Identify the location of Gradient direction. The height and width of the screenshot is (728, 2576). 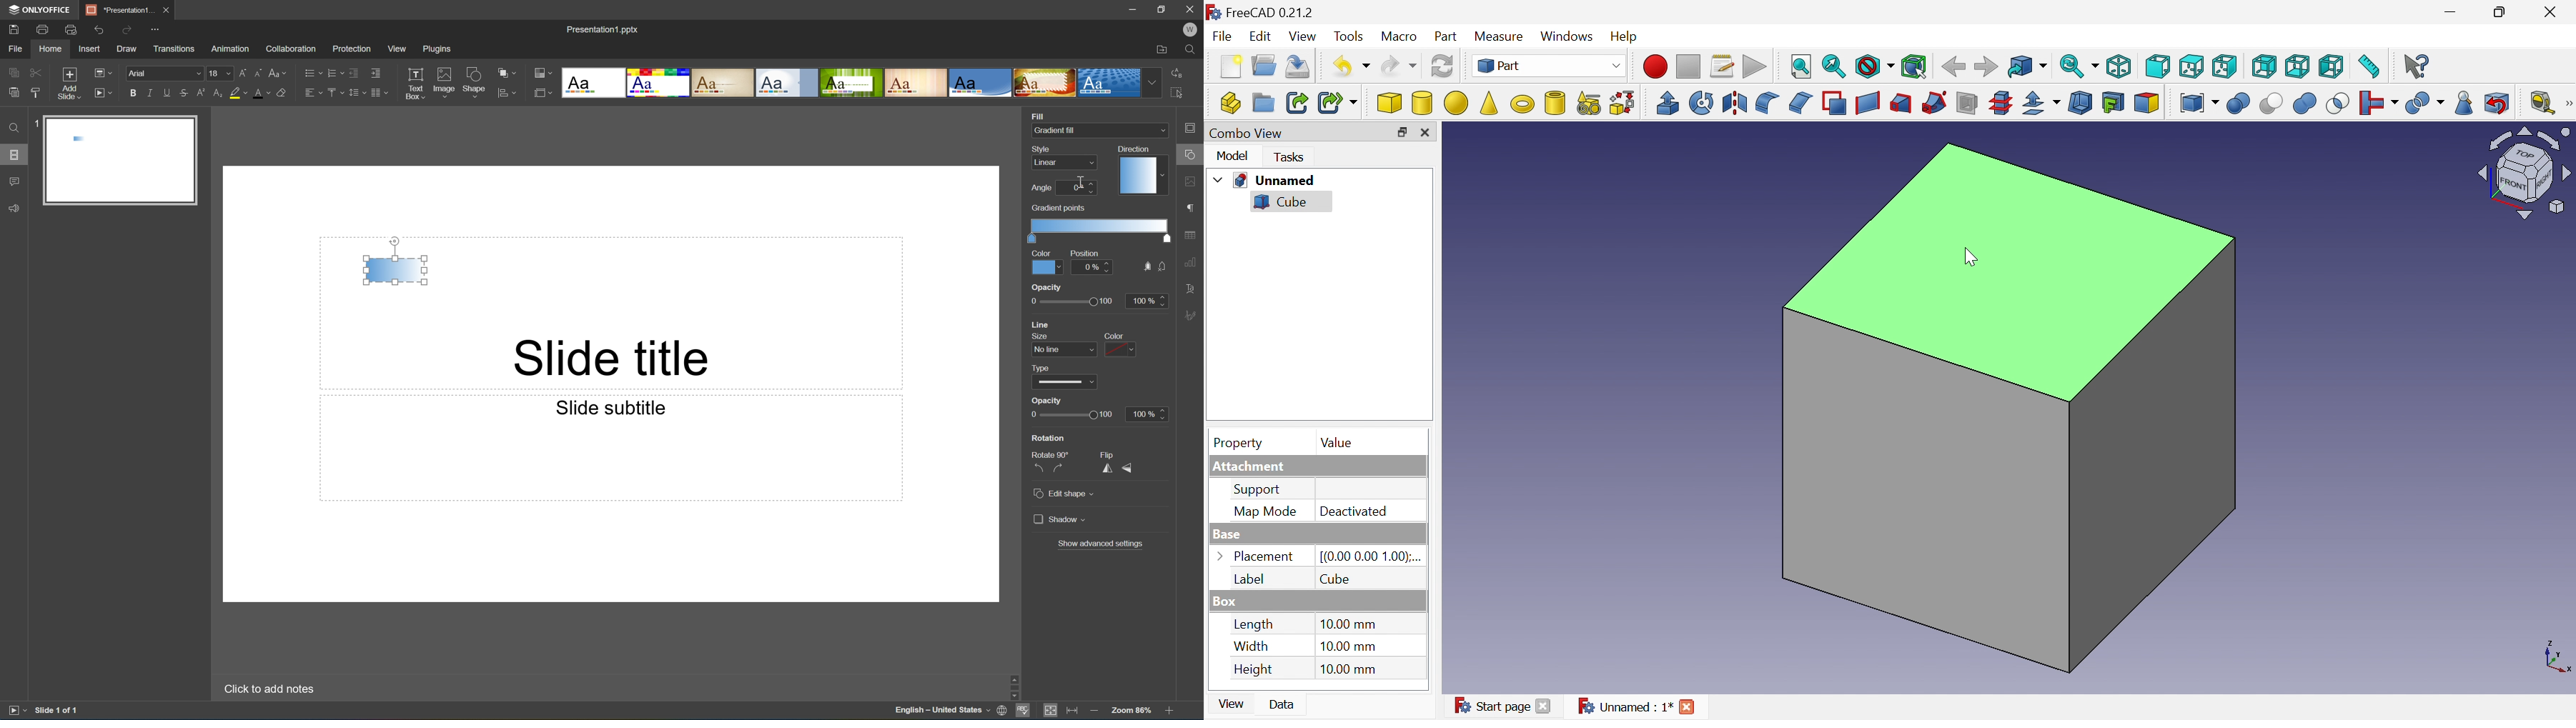
(1140, 176).